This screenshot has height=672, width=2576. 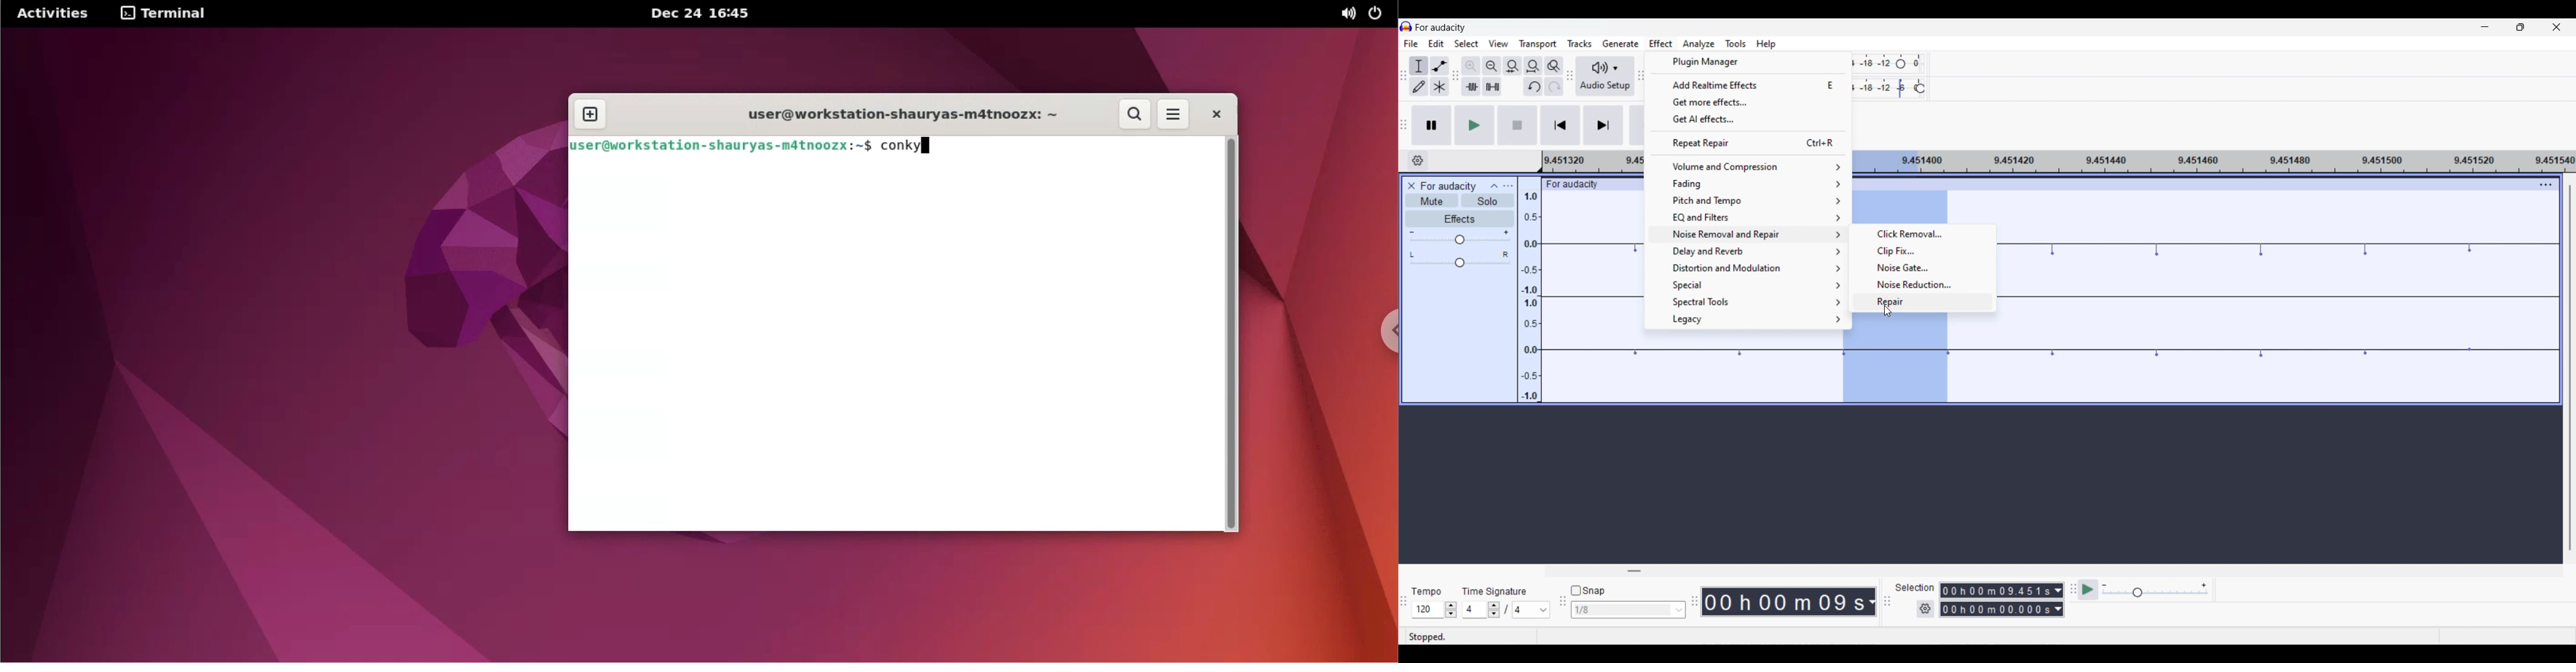 What do you see at coordinates (2072, 590) in the screenshot?
I see `Play at speed toolbar` at bounding box center [2072, 590].